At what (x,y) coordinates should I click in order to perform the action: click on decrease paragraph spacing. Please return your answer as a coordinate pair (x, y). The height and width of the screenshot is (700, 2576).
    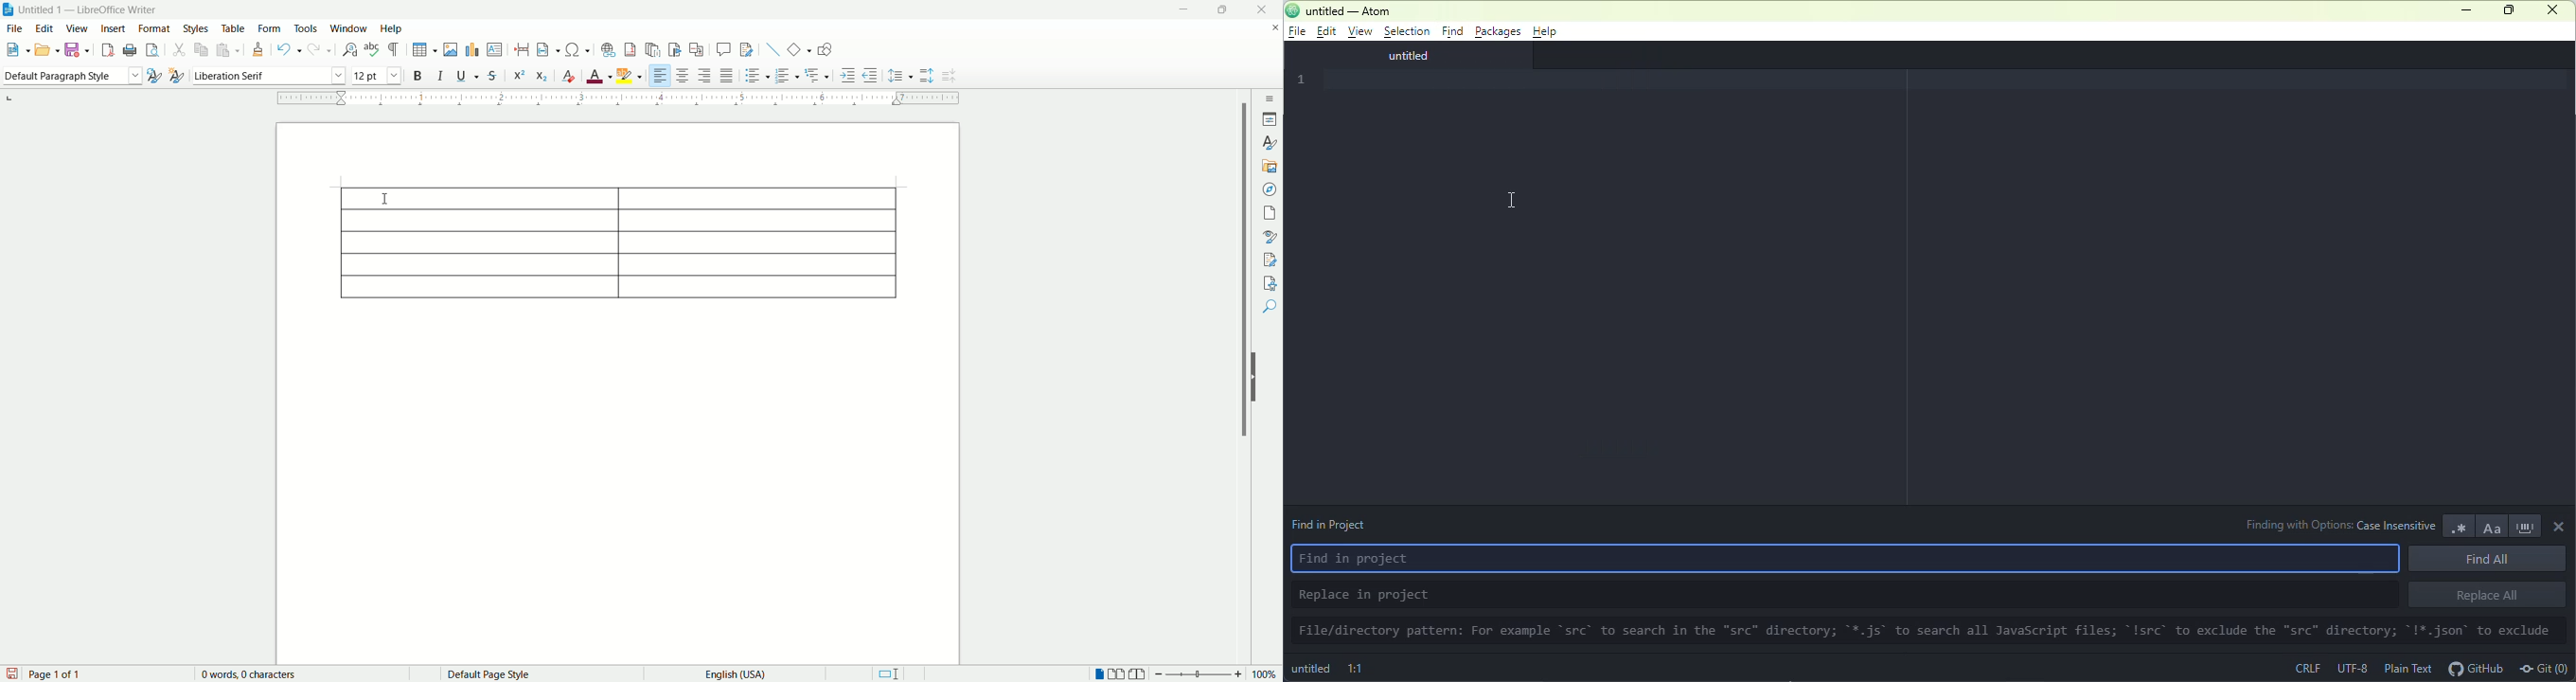
    Looking at the image, I should click on (952, 76).